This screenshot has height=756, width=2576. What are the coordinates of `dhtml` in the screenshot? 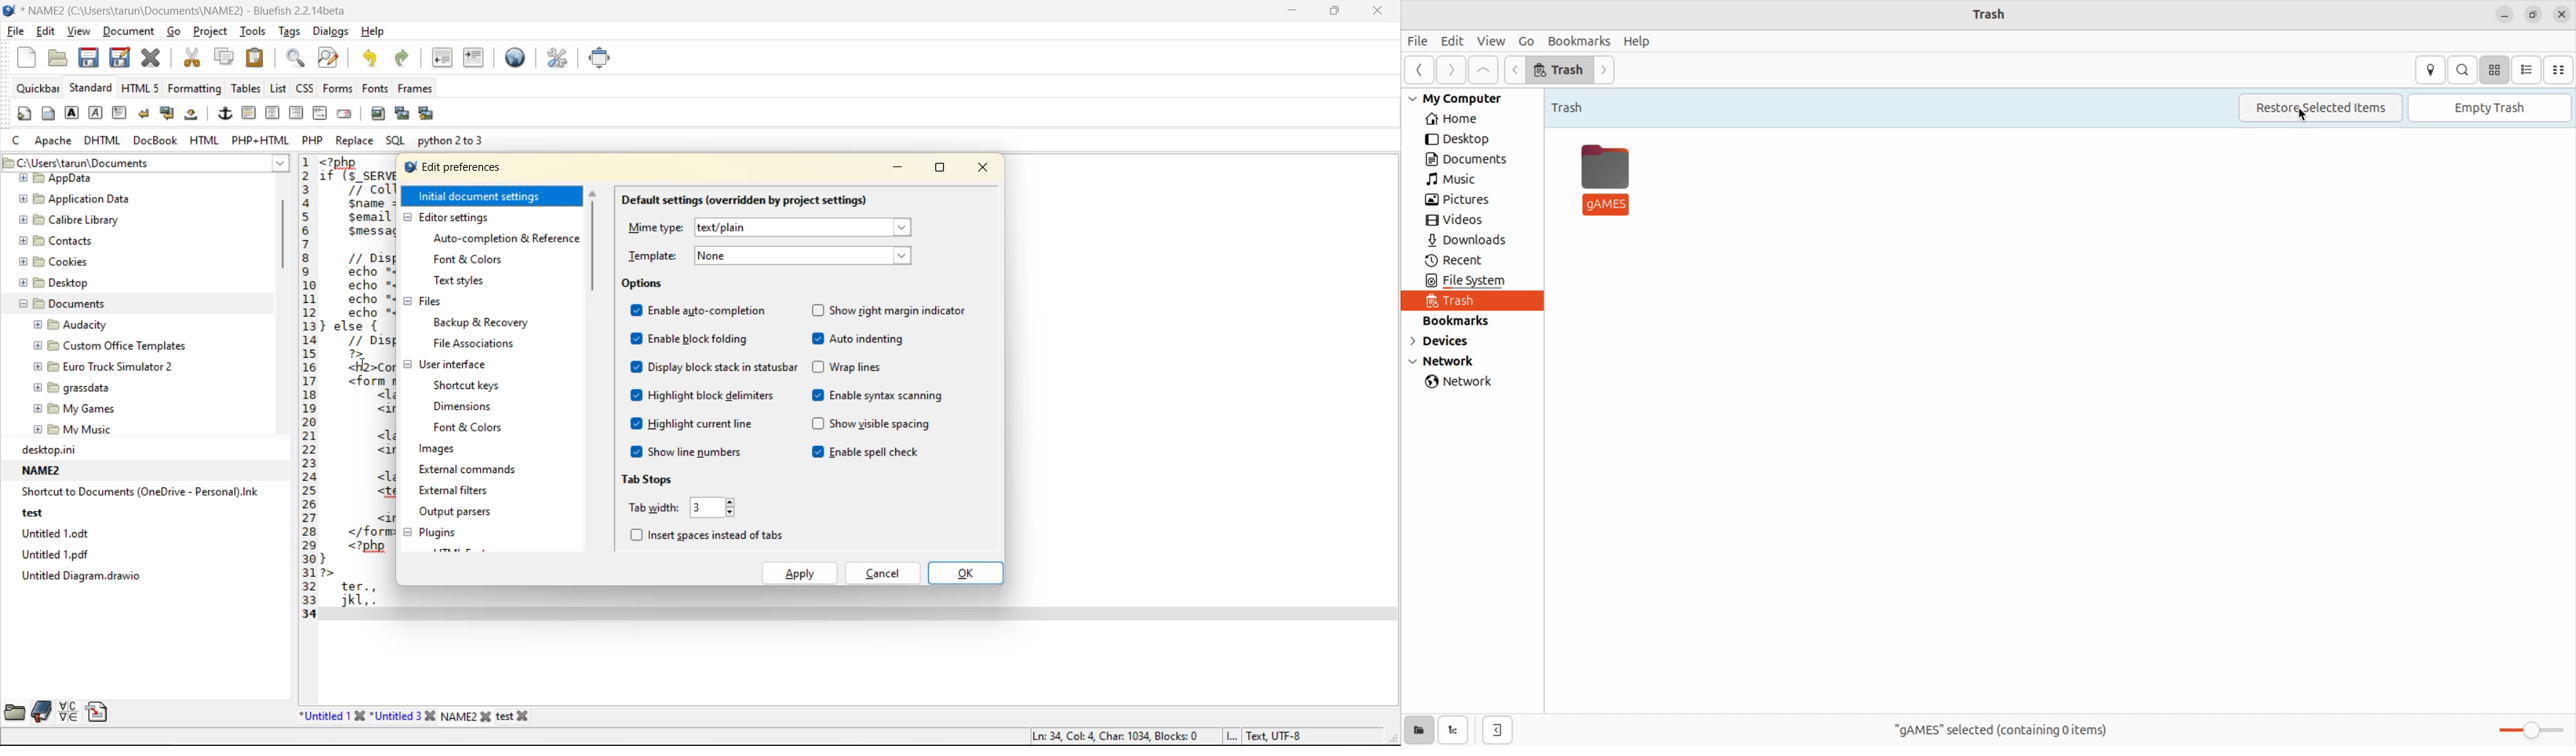 It's located at (100, 142).